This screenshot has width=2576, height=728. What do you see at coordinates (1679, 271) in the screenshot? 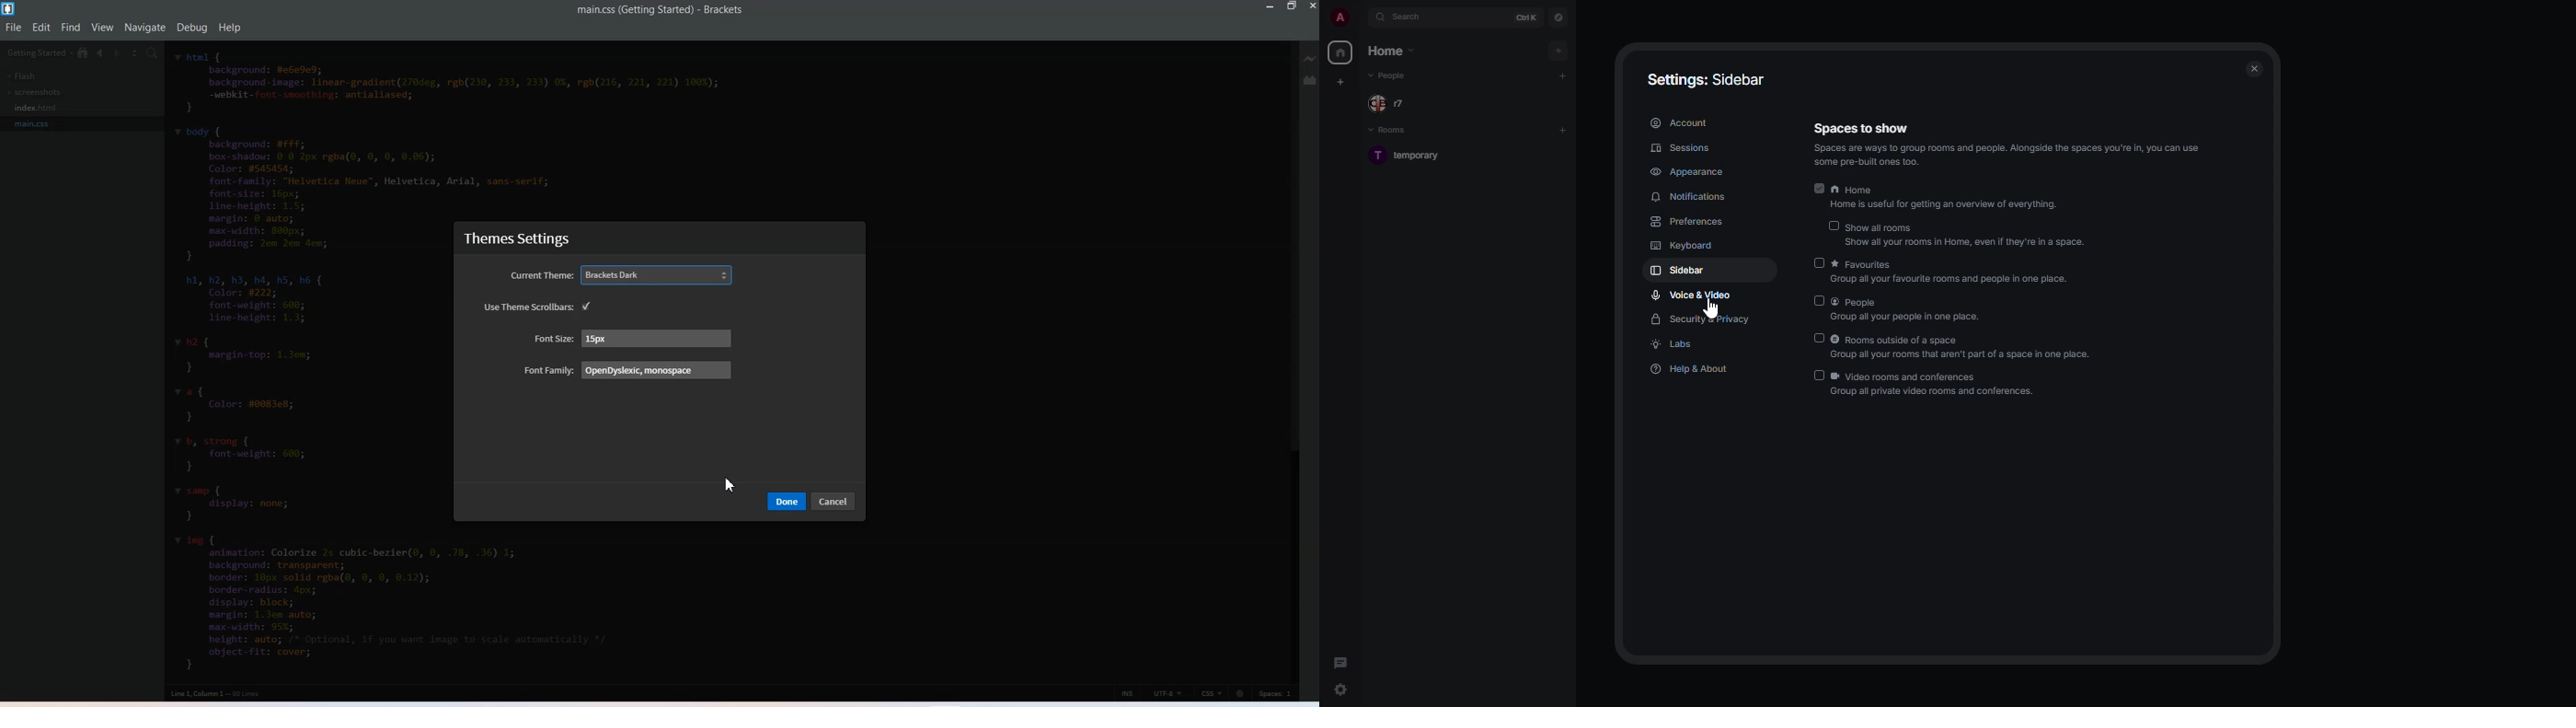
I see `sidebar` at bounding box center [1679, 271].